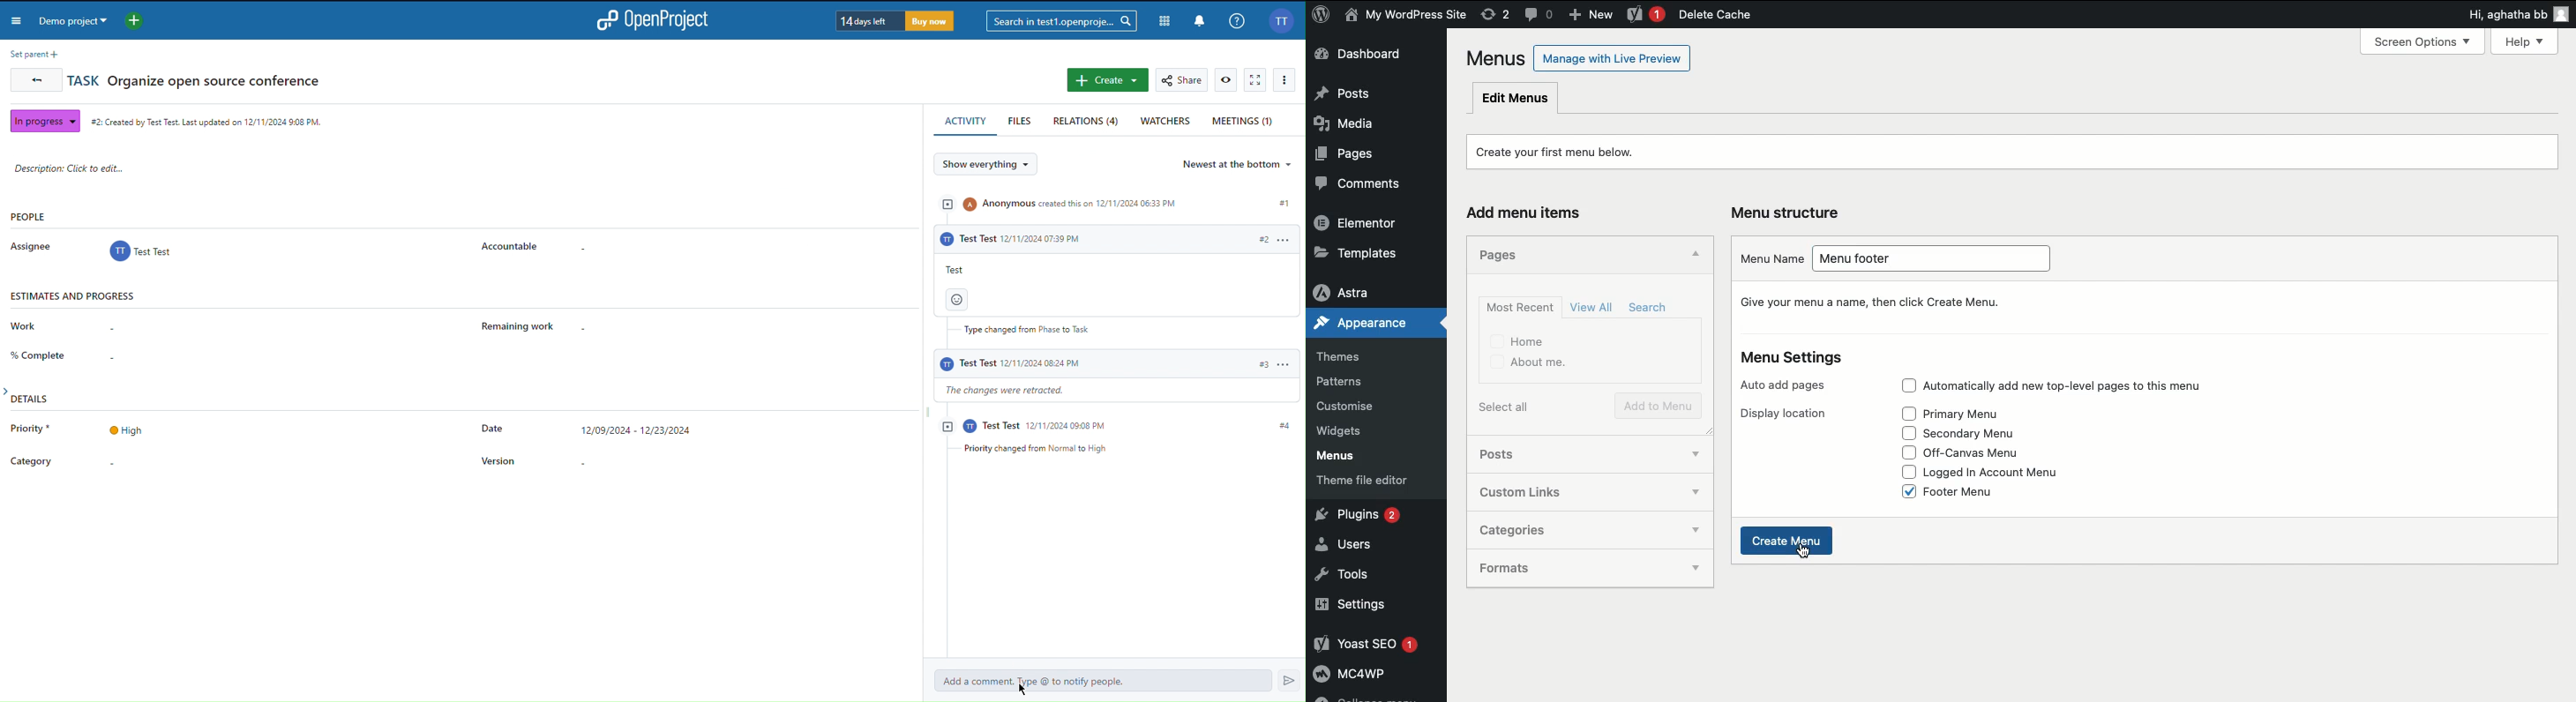 This screenshot has width=2576, height=728. What do you see at coordinates (1561, 566) in the screenshot?
I see `Formats` at bounding box center [1561, 566].